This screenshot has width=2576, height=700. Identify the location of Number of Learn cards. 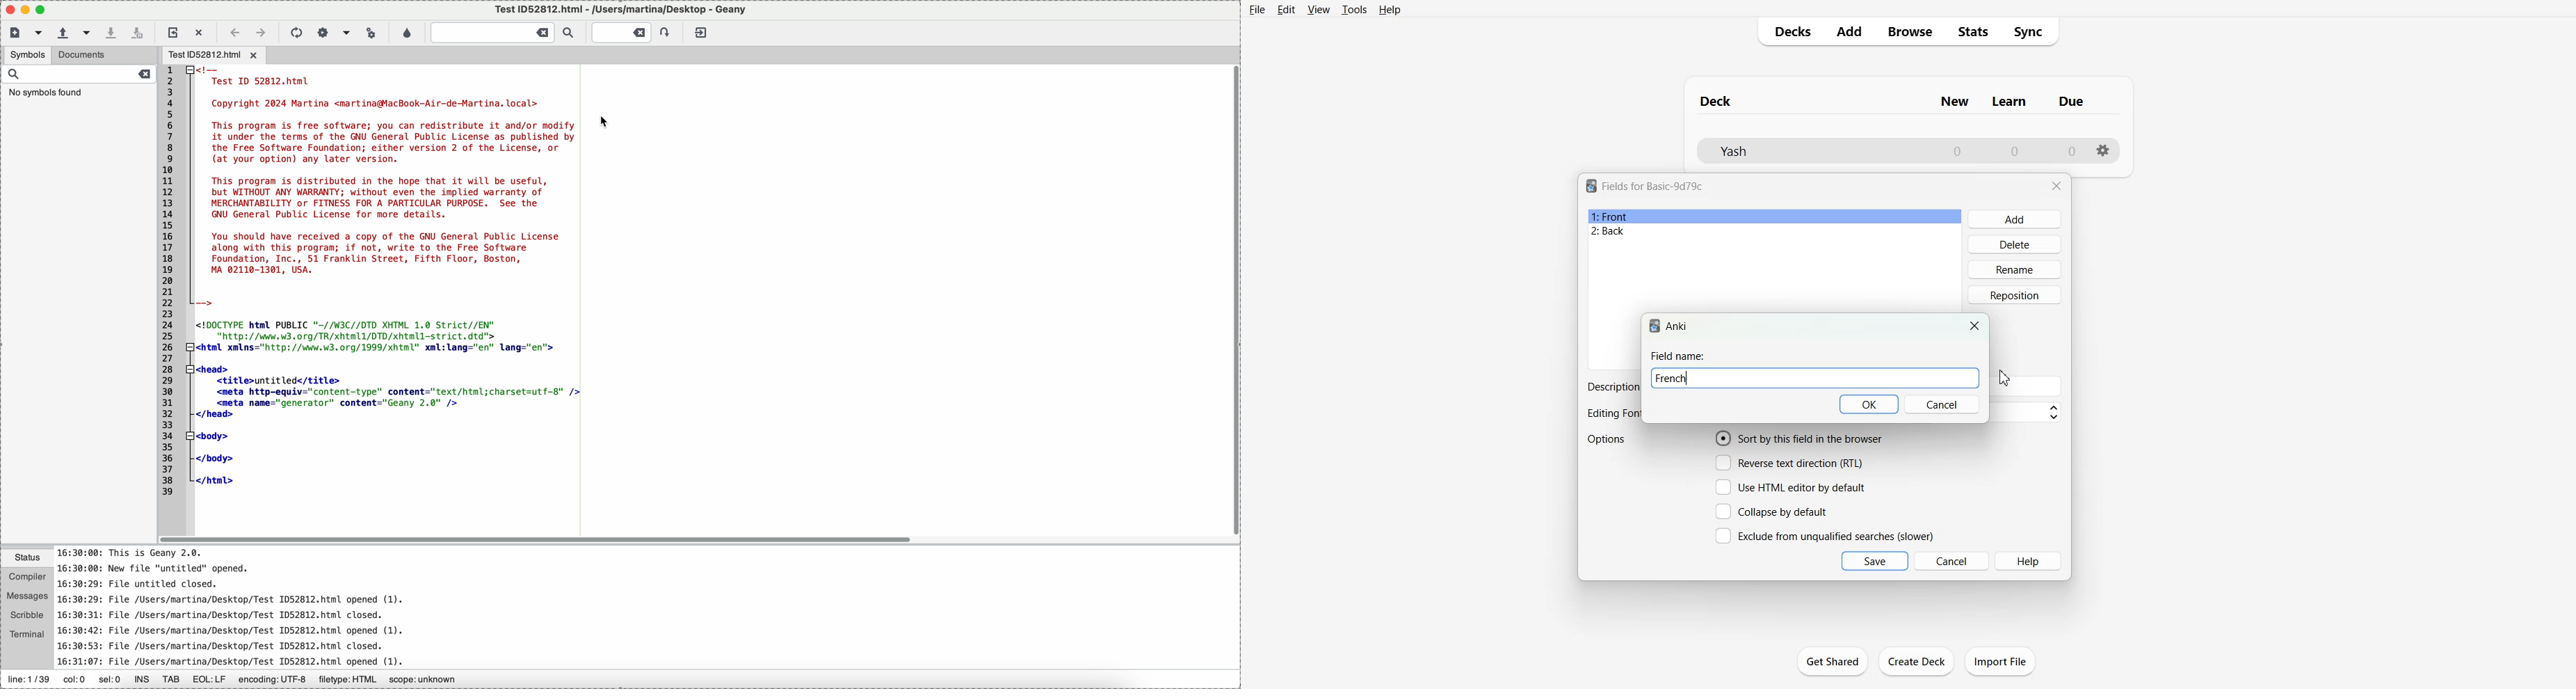
(2015, 150).